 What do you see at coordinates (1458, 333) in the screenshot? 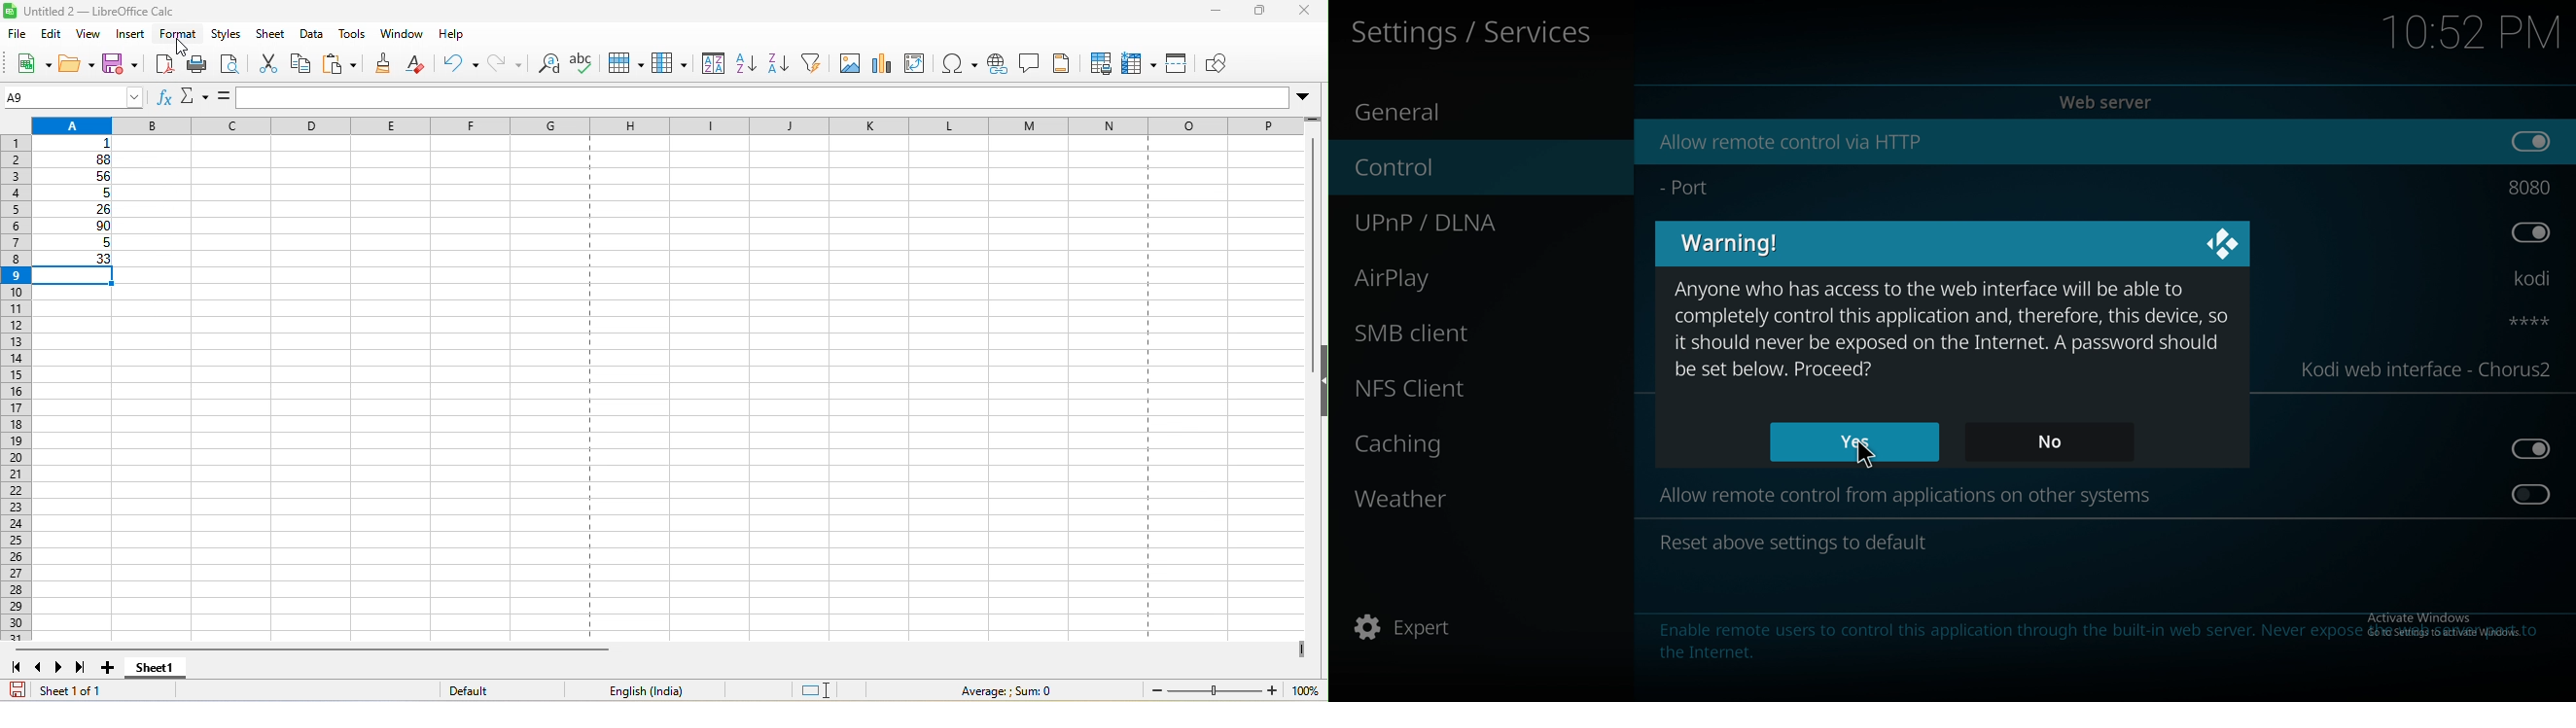
I see `smb client` at bounding box center [1458, 333].